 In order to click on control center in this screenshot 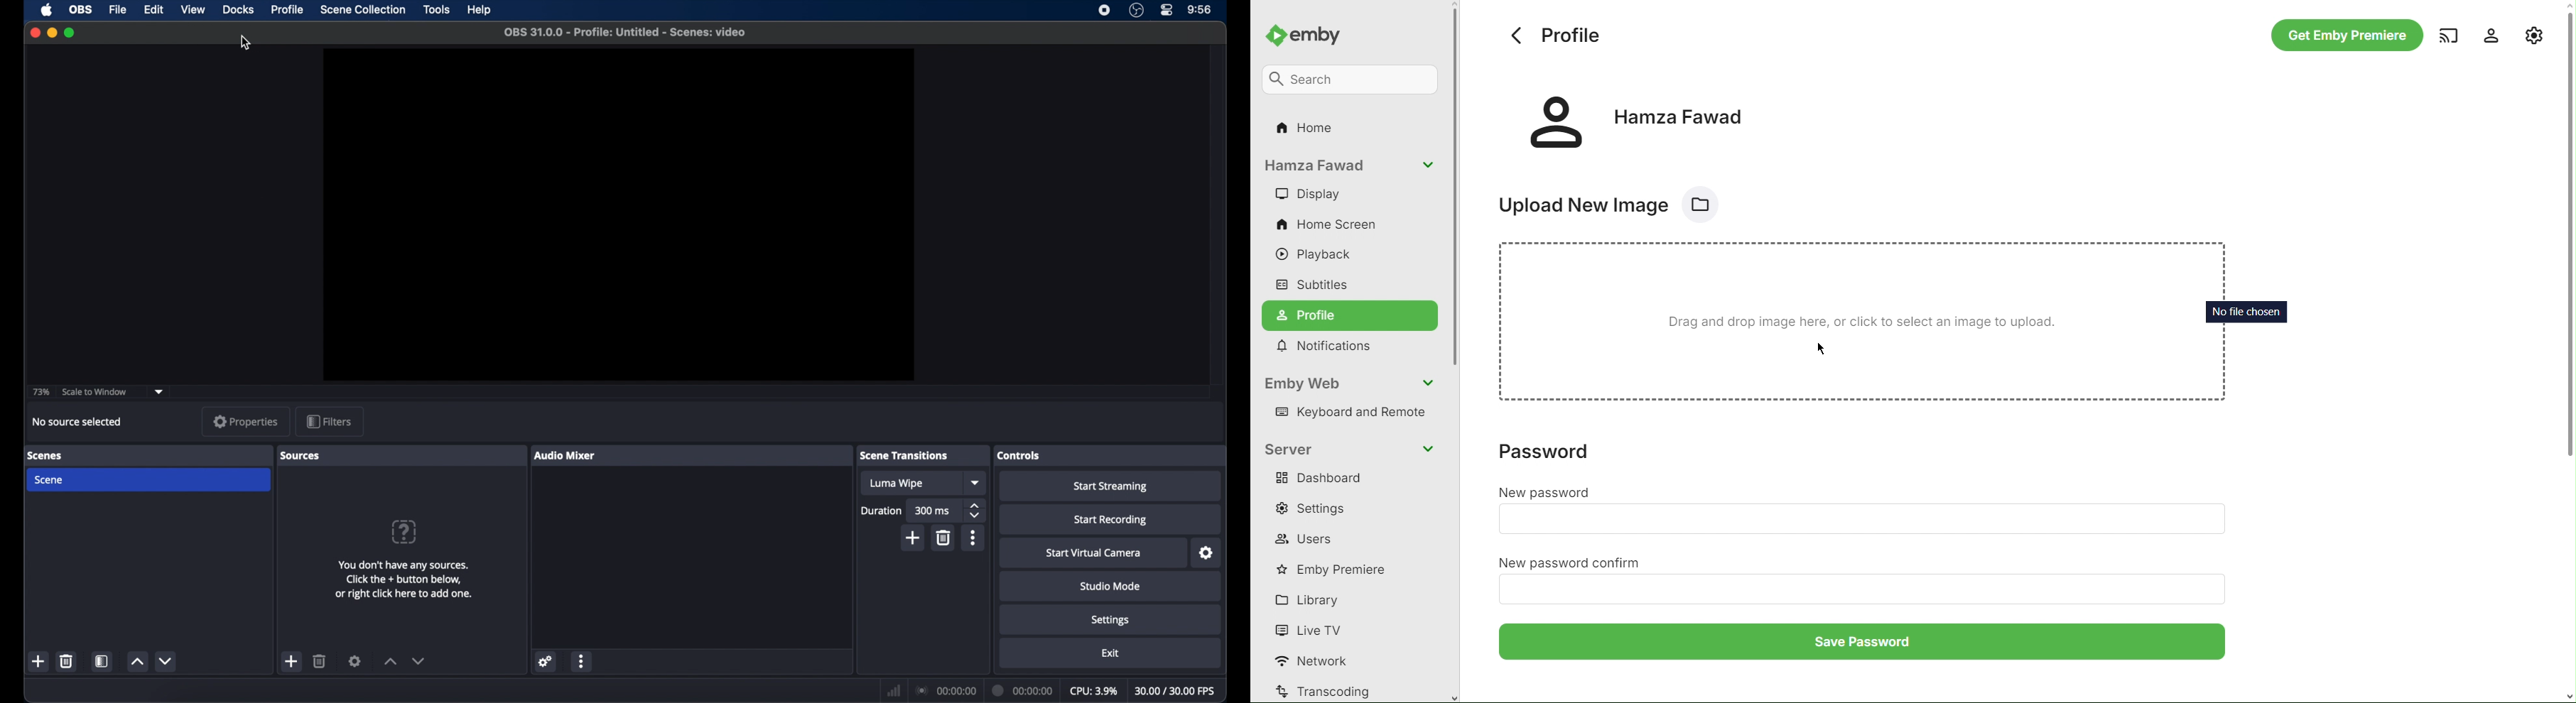, I will do `click(1168, 9)`.